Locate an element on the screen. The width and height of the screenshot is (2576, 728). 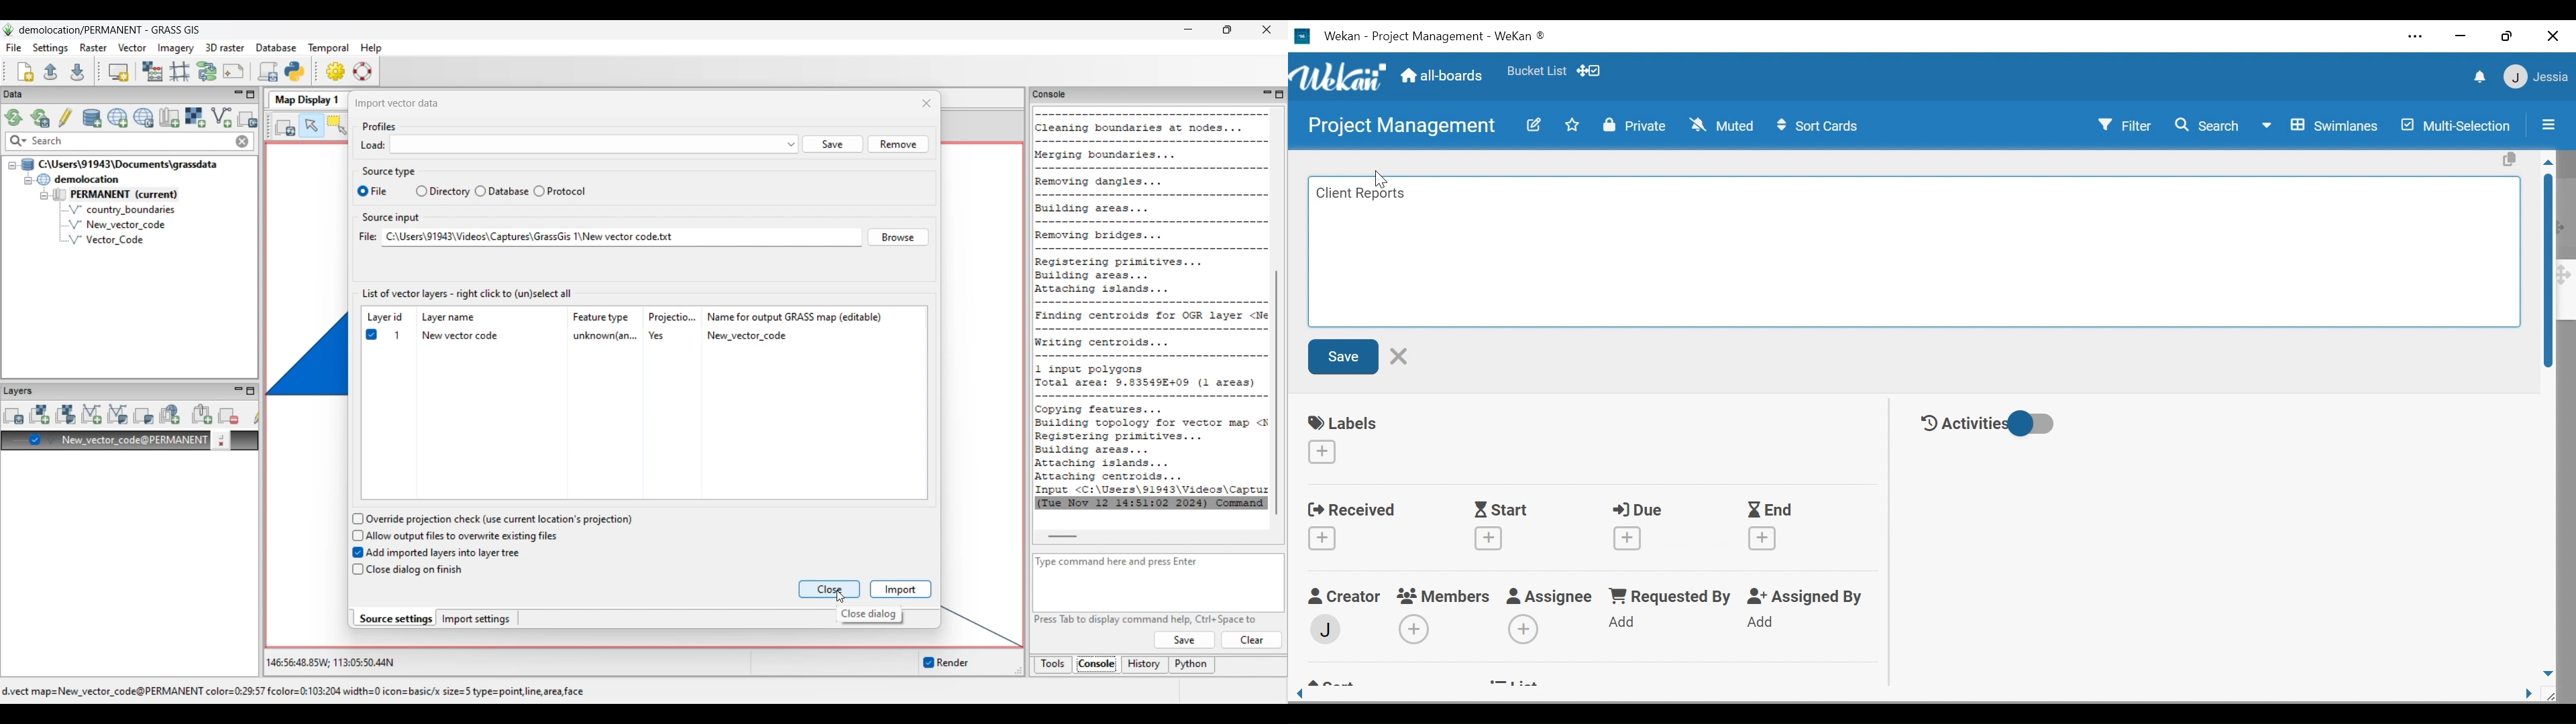
labels is located at coordinates (1344, 424).